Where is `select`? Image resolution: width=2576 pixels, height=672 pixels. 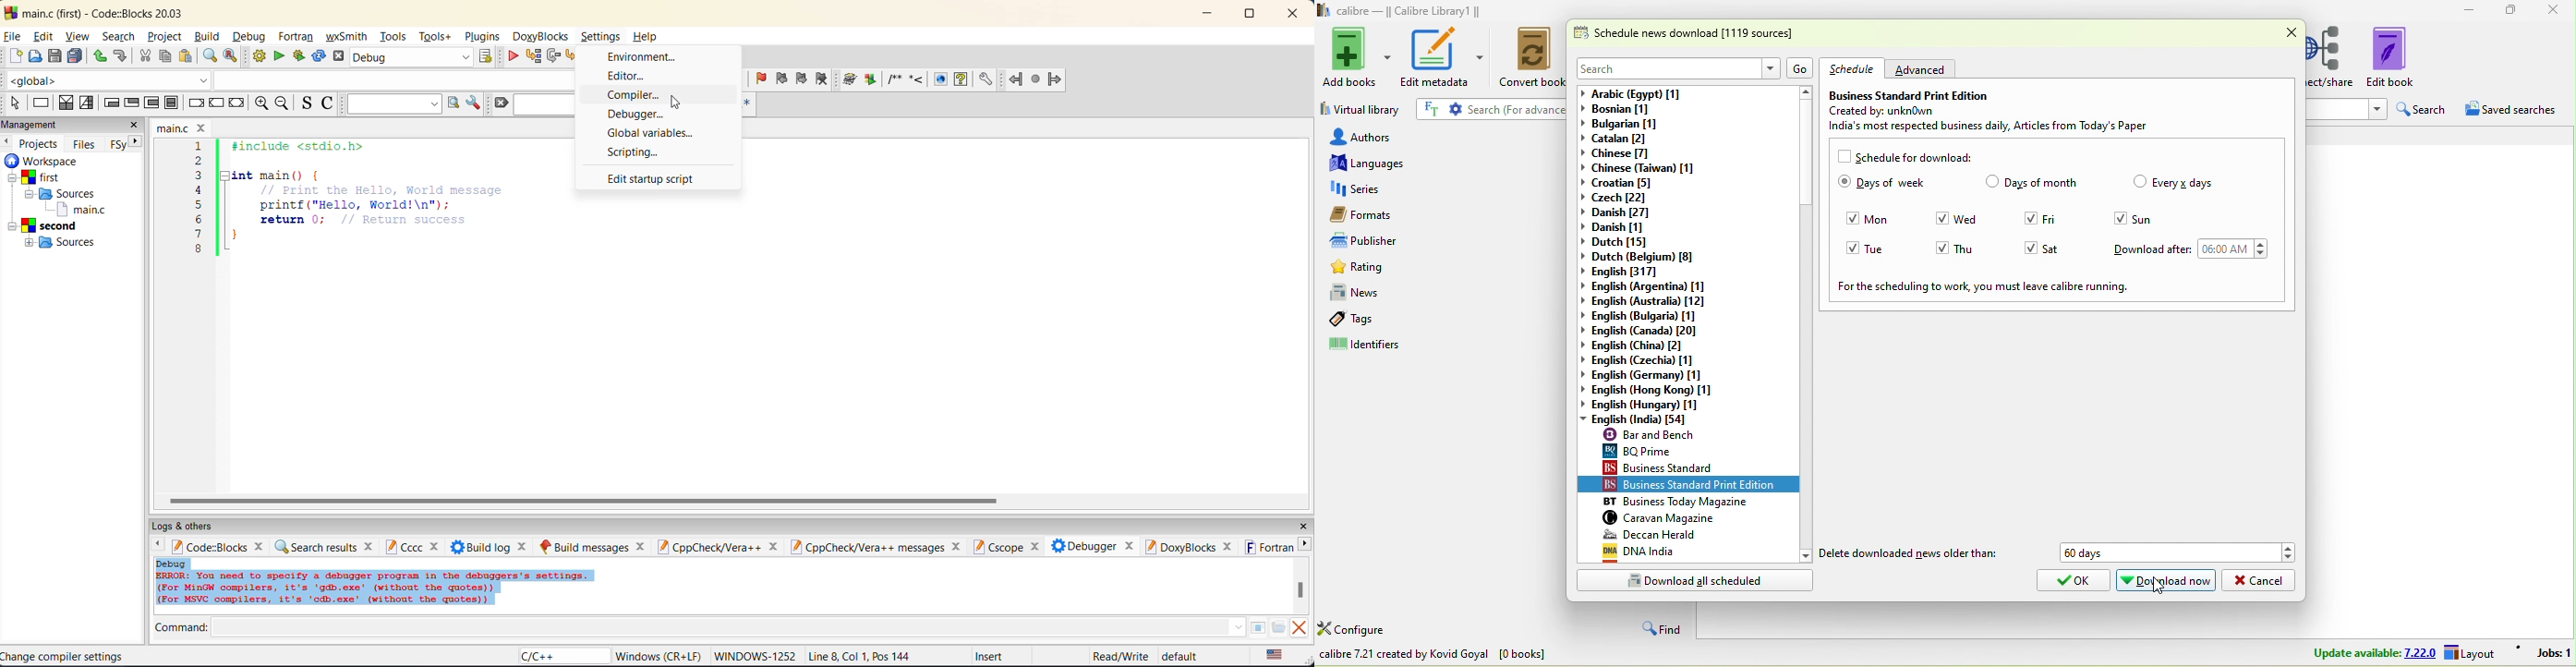 select is located at coordinates (17, 103).